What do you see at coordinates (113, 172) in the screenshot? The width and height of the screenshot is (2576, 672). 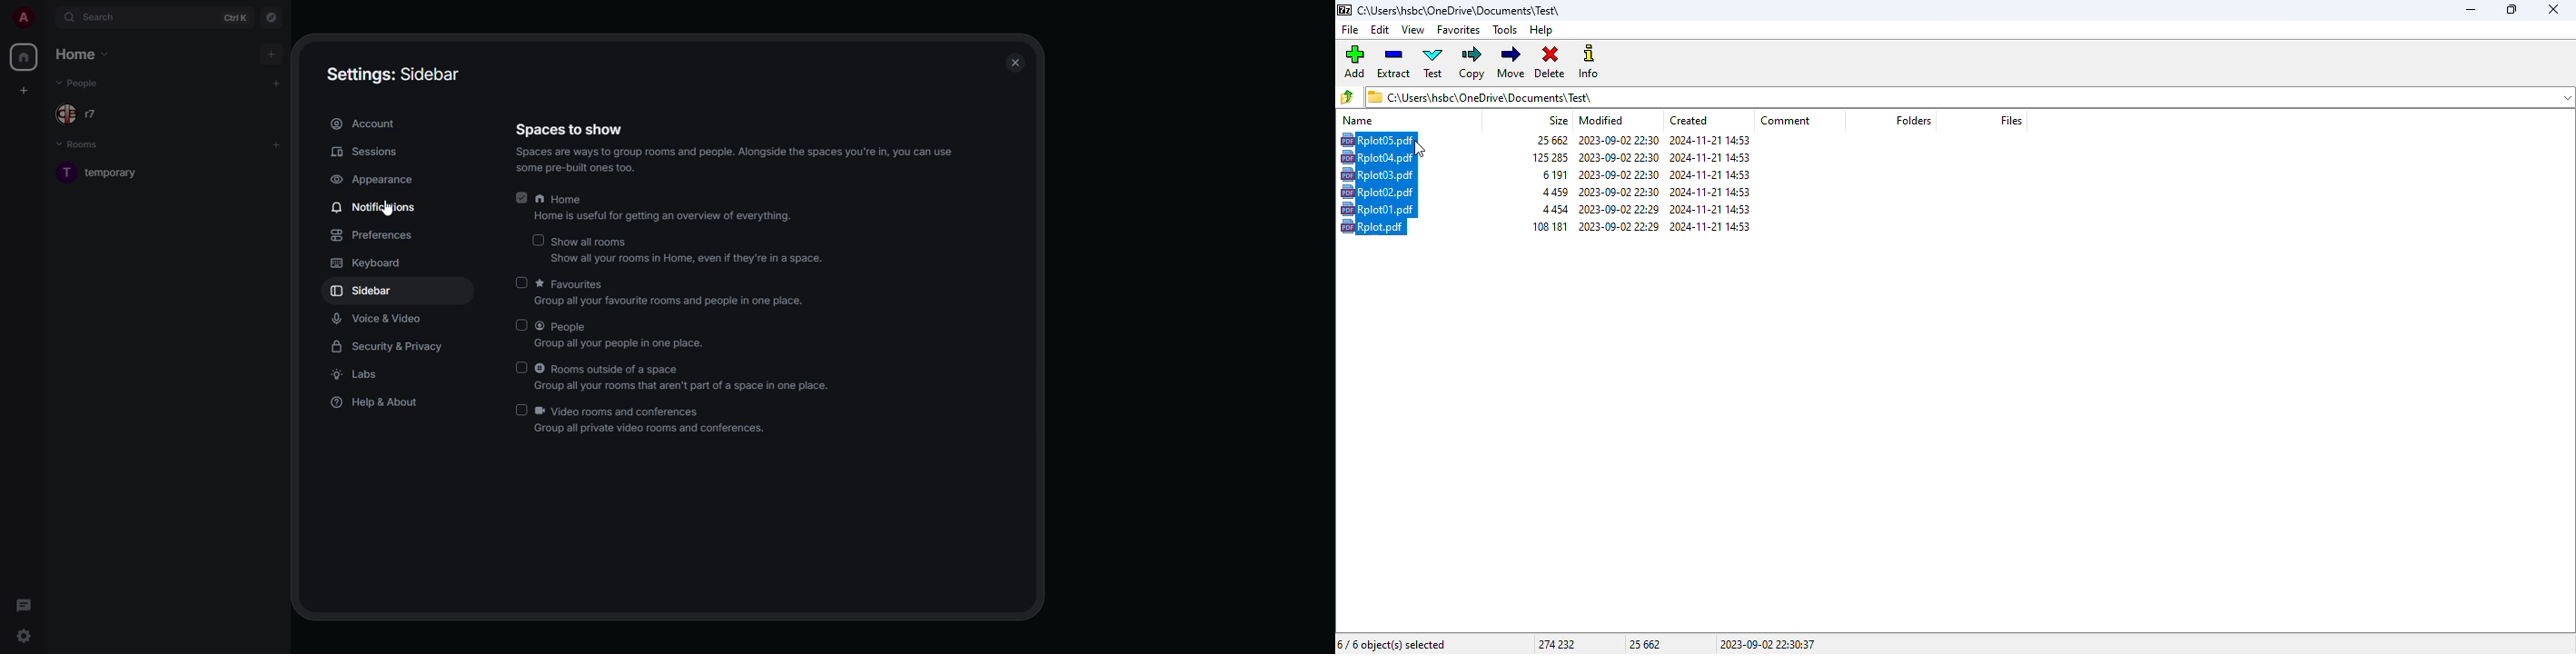 I see `room` at bounding box center [113, 172].